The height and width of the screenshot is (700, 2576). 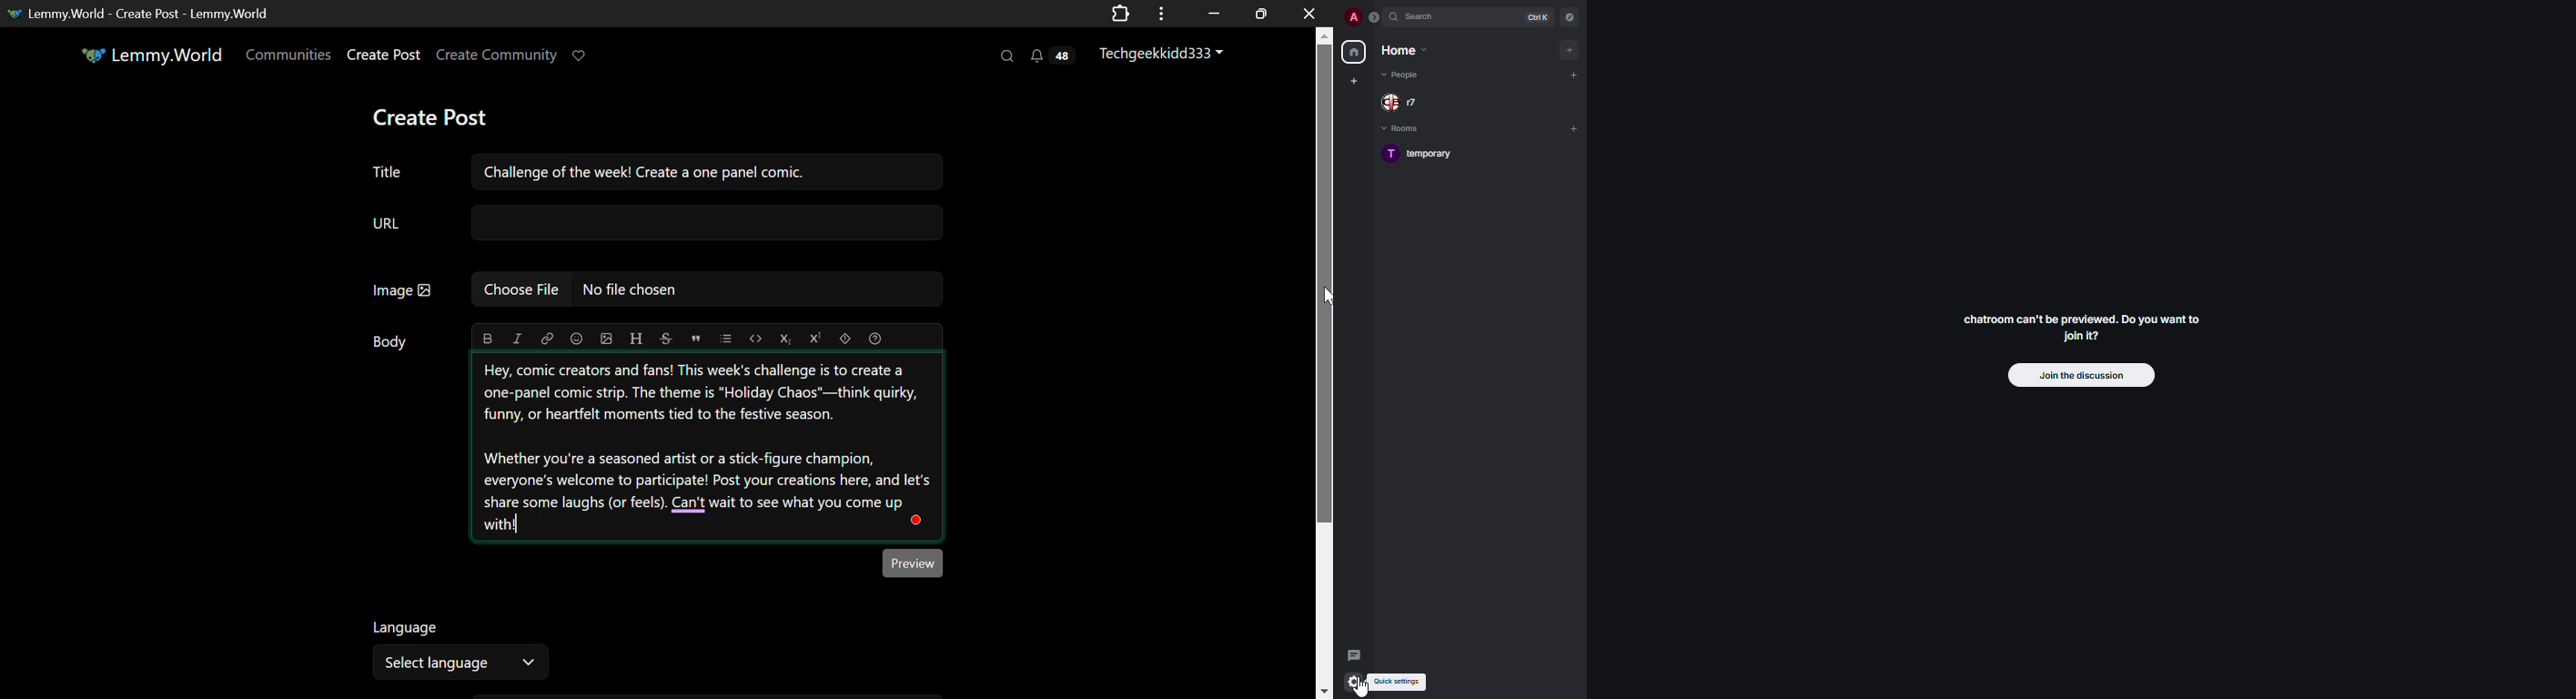 I want to click on threads, so click(x=1355, y=655).